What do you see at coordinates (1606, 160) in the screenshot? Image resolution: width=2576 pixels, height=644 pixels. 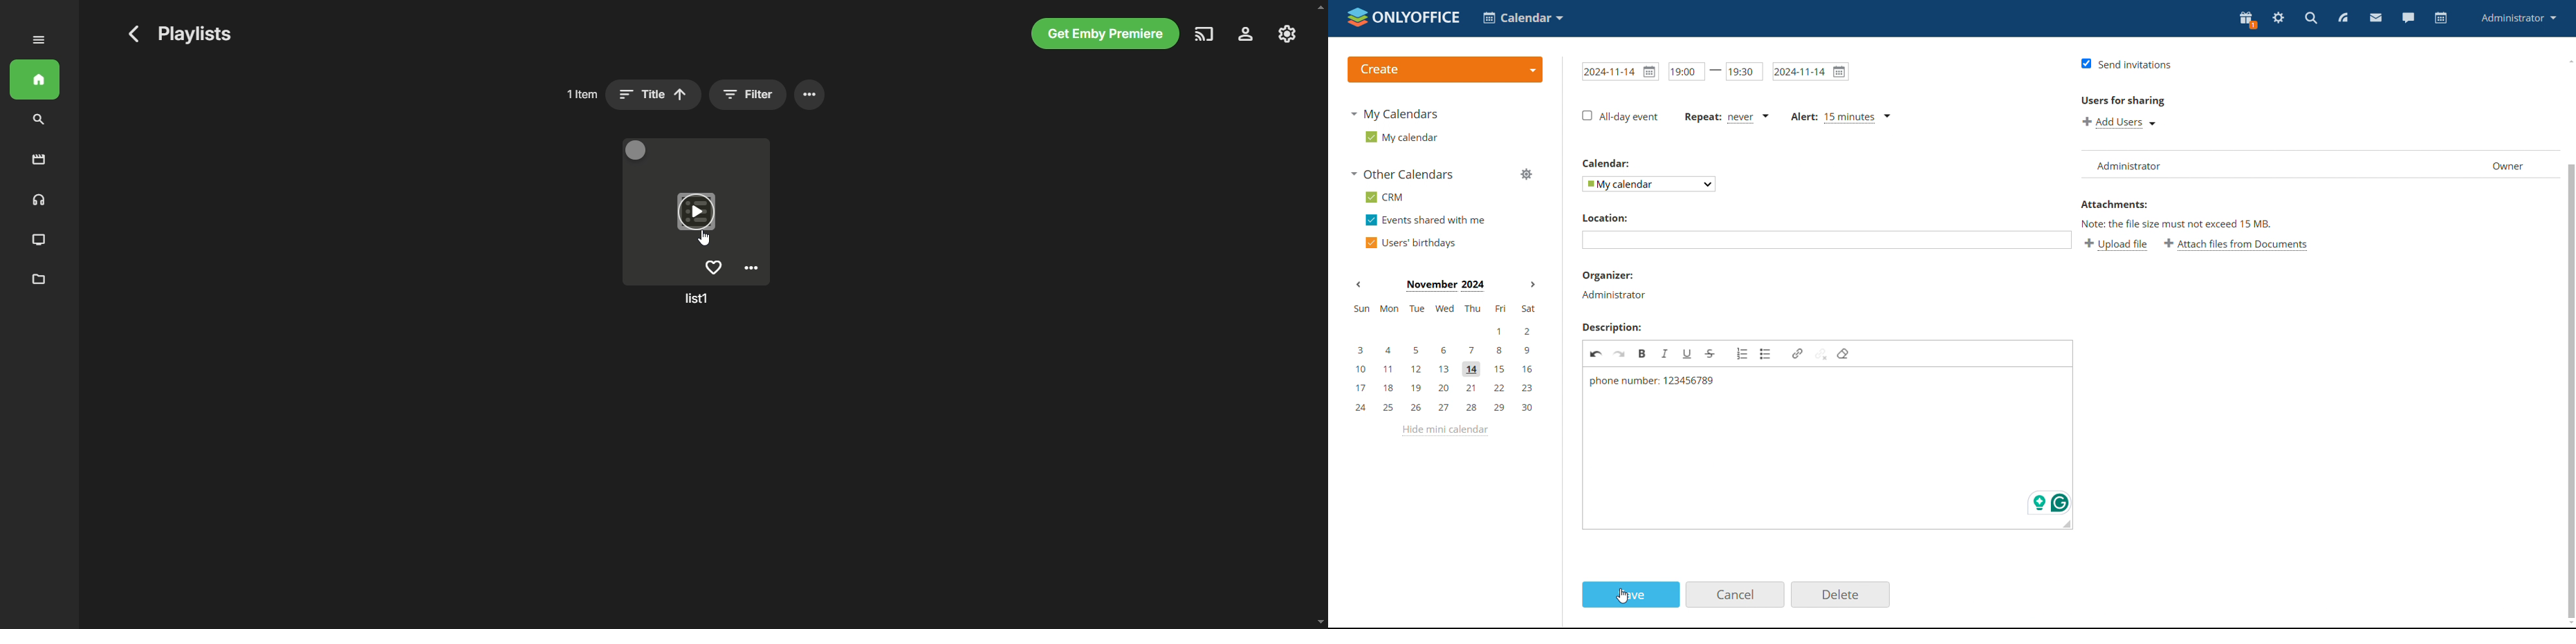 I see `calendar` at bounding box center [1606, 160].